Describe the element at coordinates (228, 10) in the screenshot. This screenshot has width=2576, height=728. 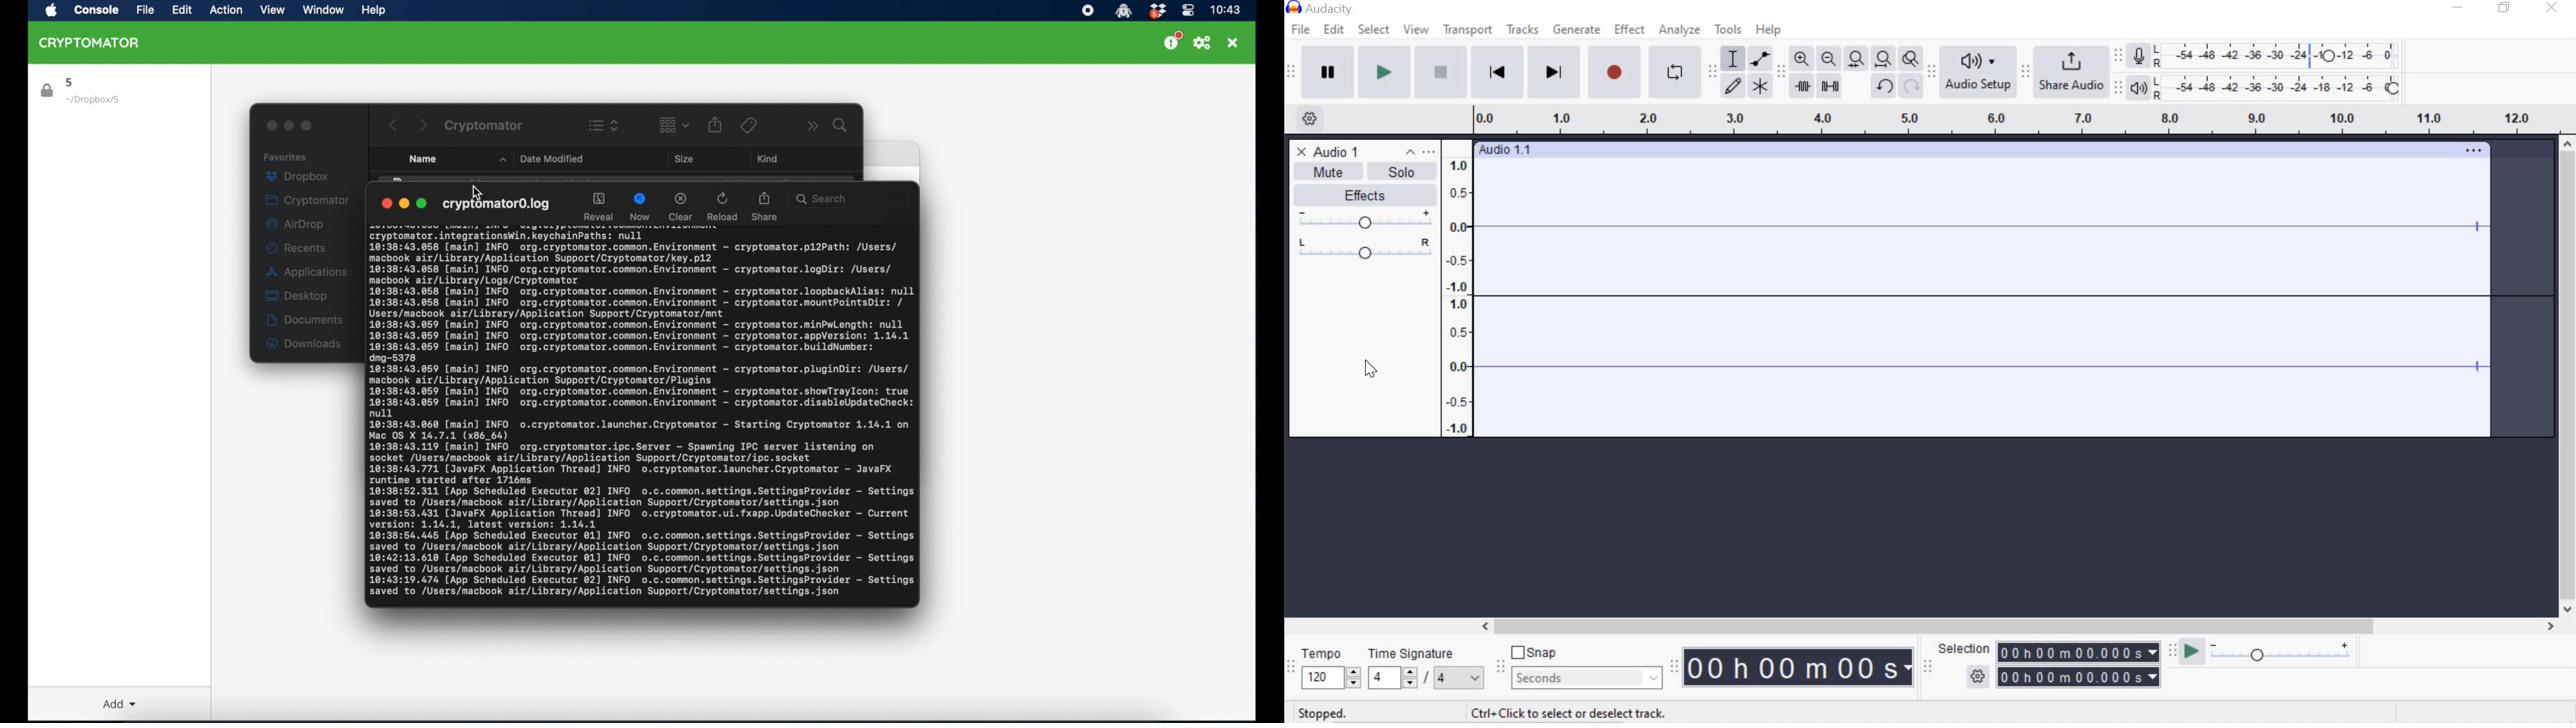
I see `action` at that location.